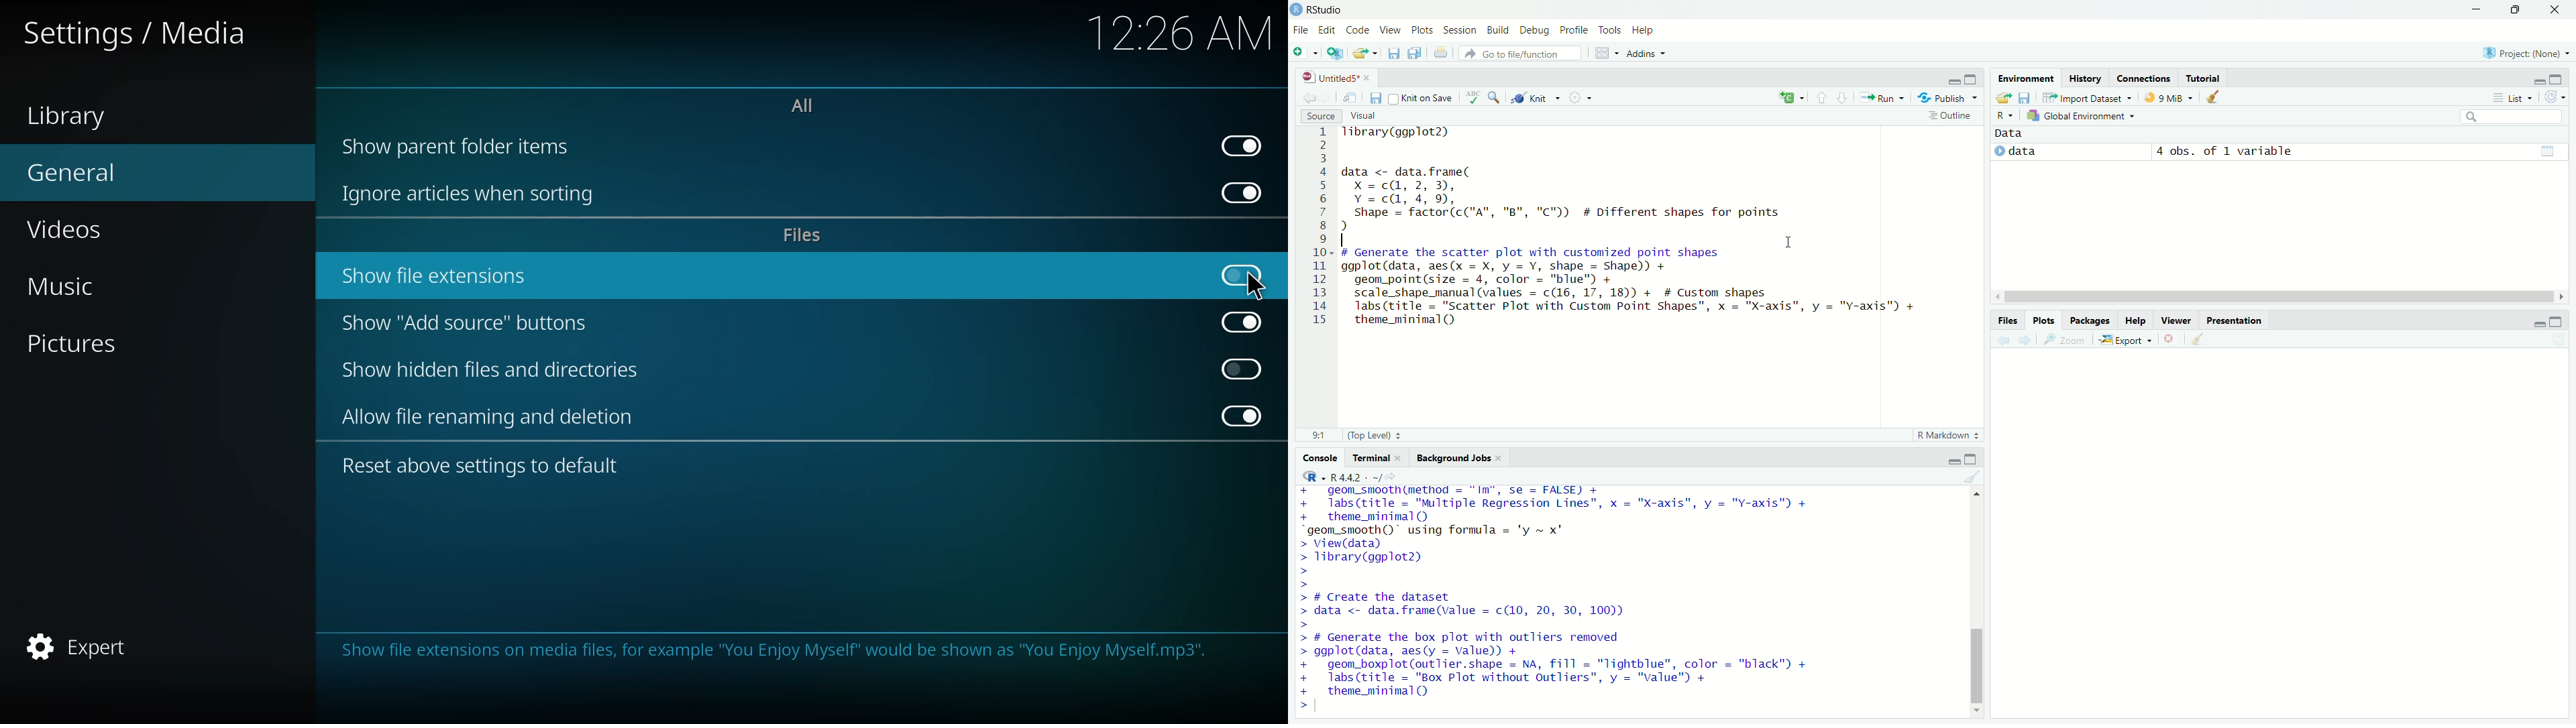 The height and width of the screenshot is (728, 2576). Describe the element at coordinates (1356, 477) in the screenshot. I see `R 4.4.2 .~/` at that location.